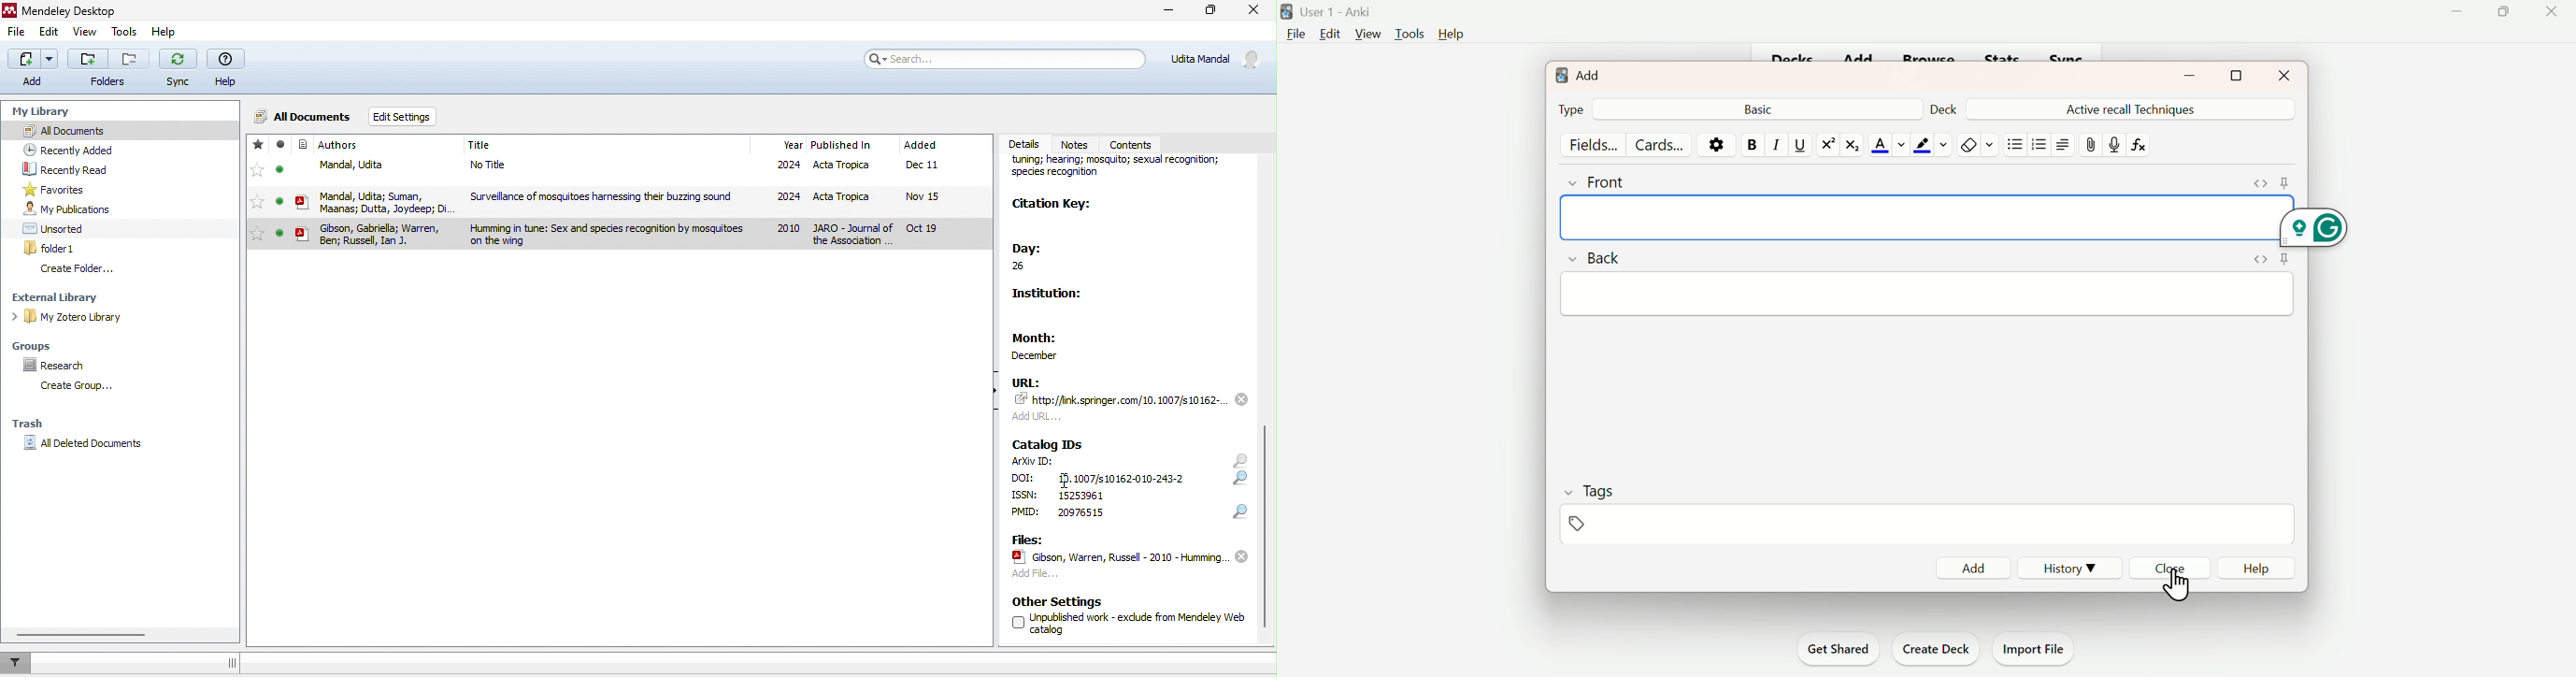 Image resolution: width=2576 pixels, height=700 pixels. Describe the element at coordinates (1006, 58) in the screenshot. I see `search bar` at that location.